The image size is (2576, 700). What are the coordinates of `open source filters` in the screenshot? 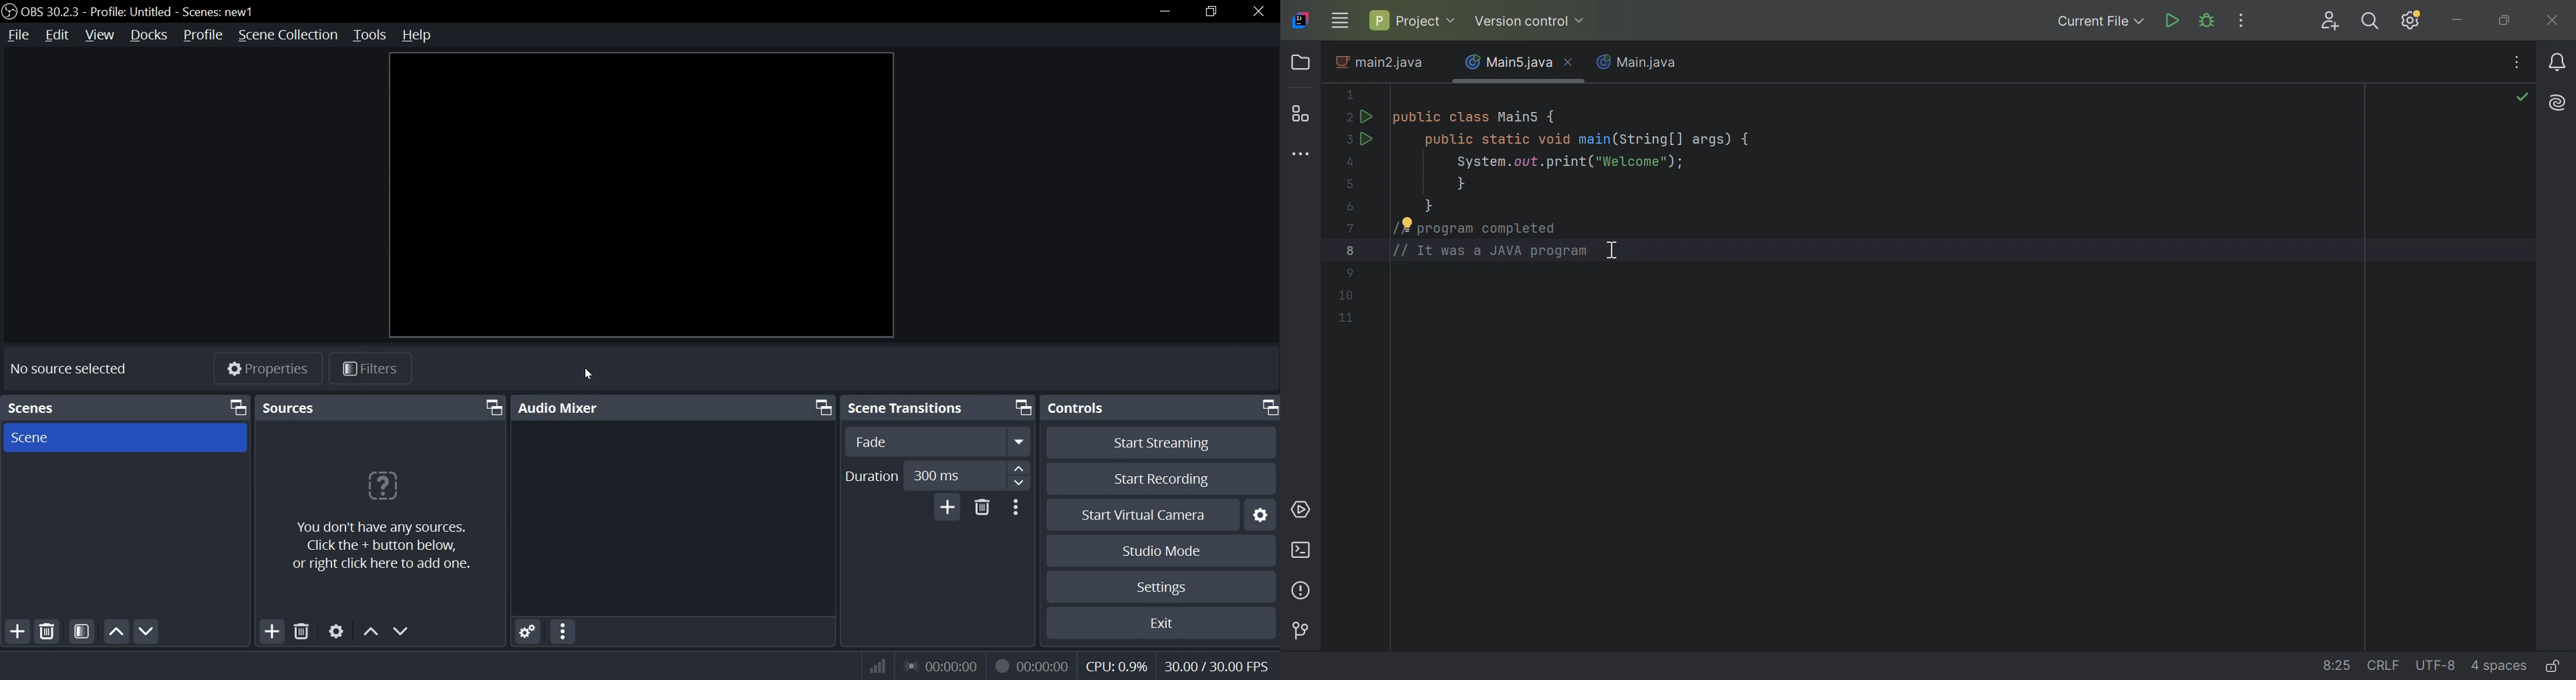 It's located at (81, 631).